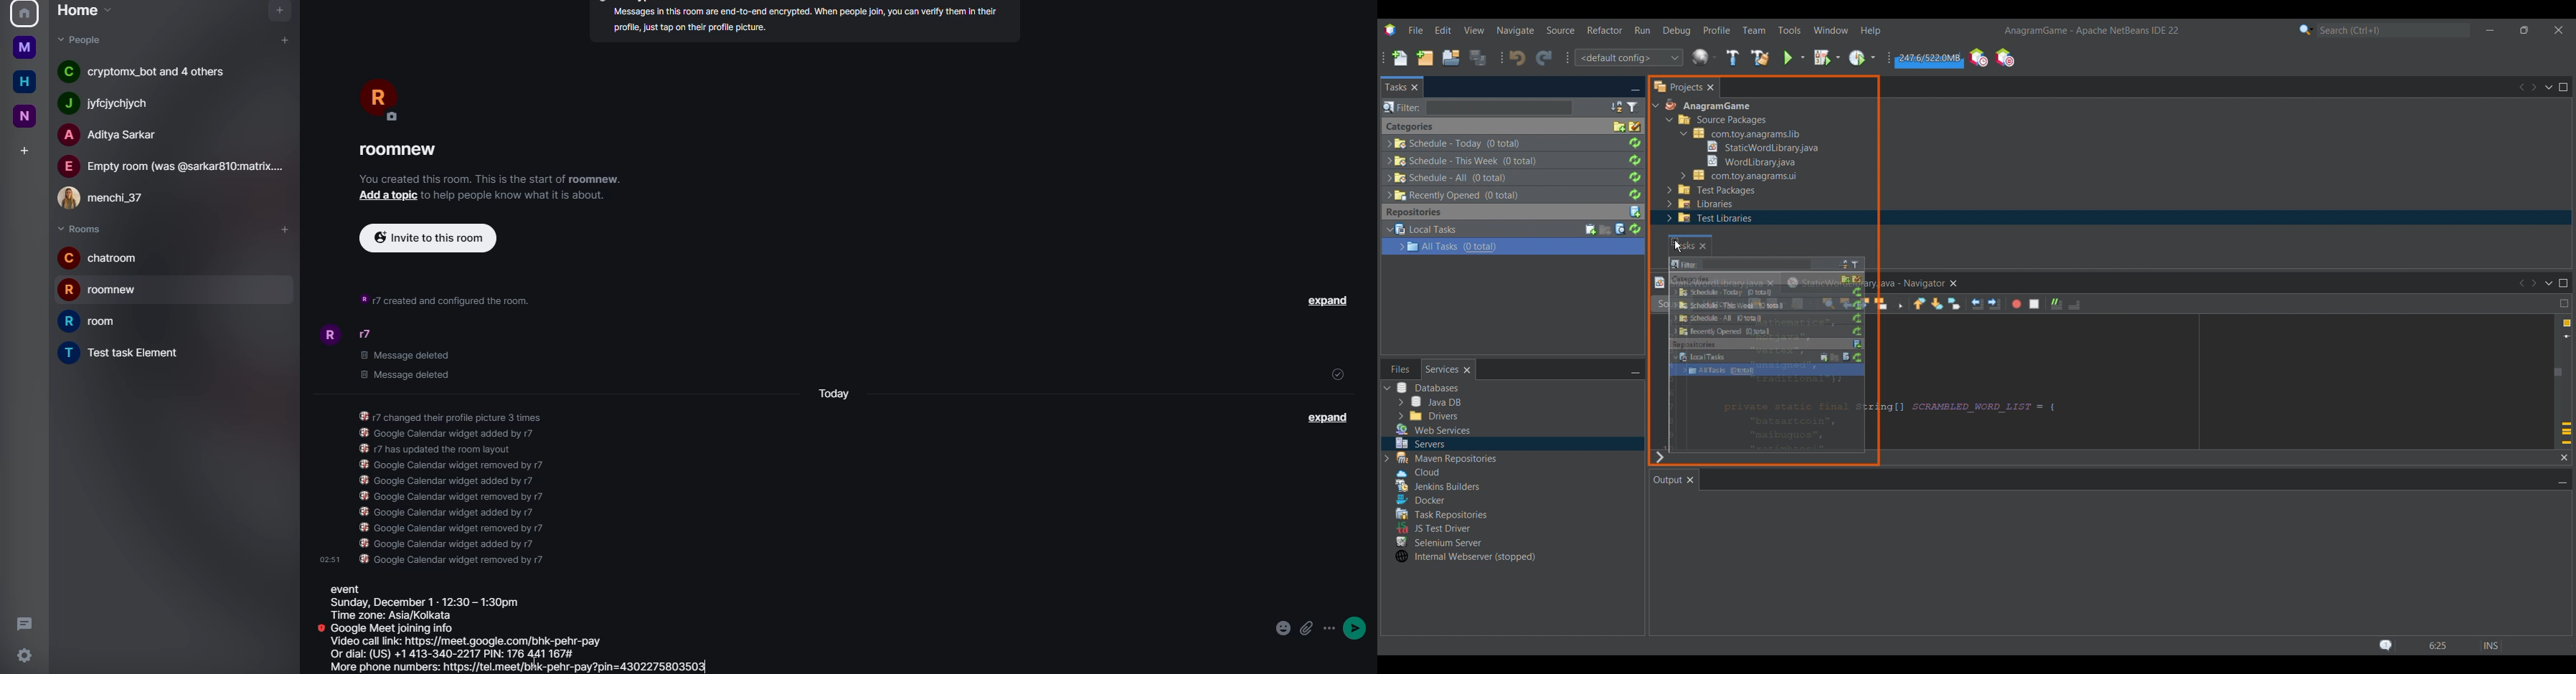  Describe the element at coordinates (1283, 625) in the screenshot. I see `emoji` at that location.